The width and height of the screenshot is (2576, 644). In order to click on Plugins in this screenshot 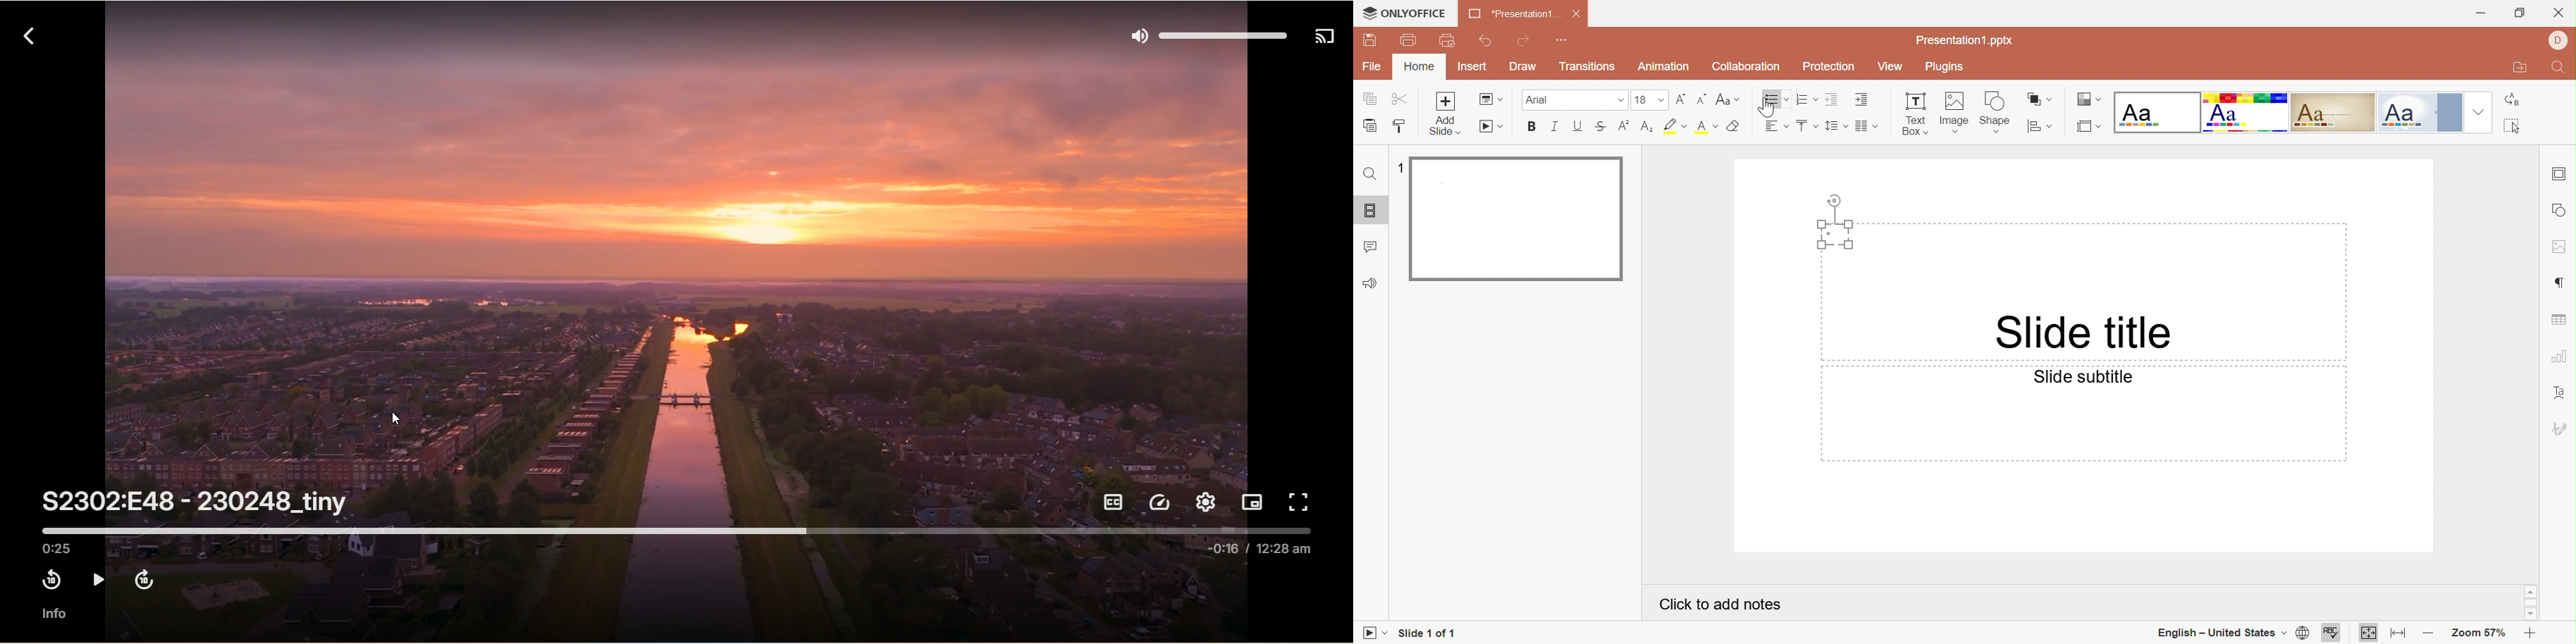, I will do `click(1947, 66)`.